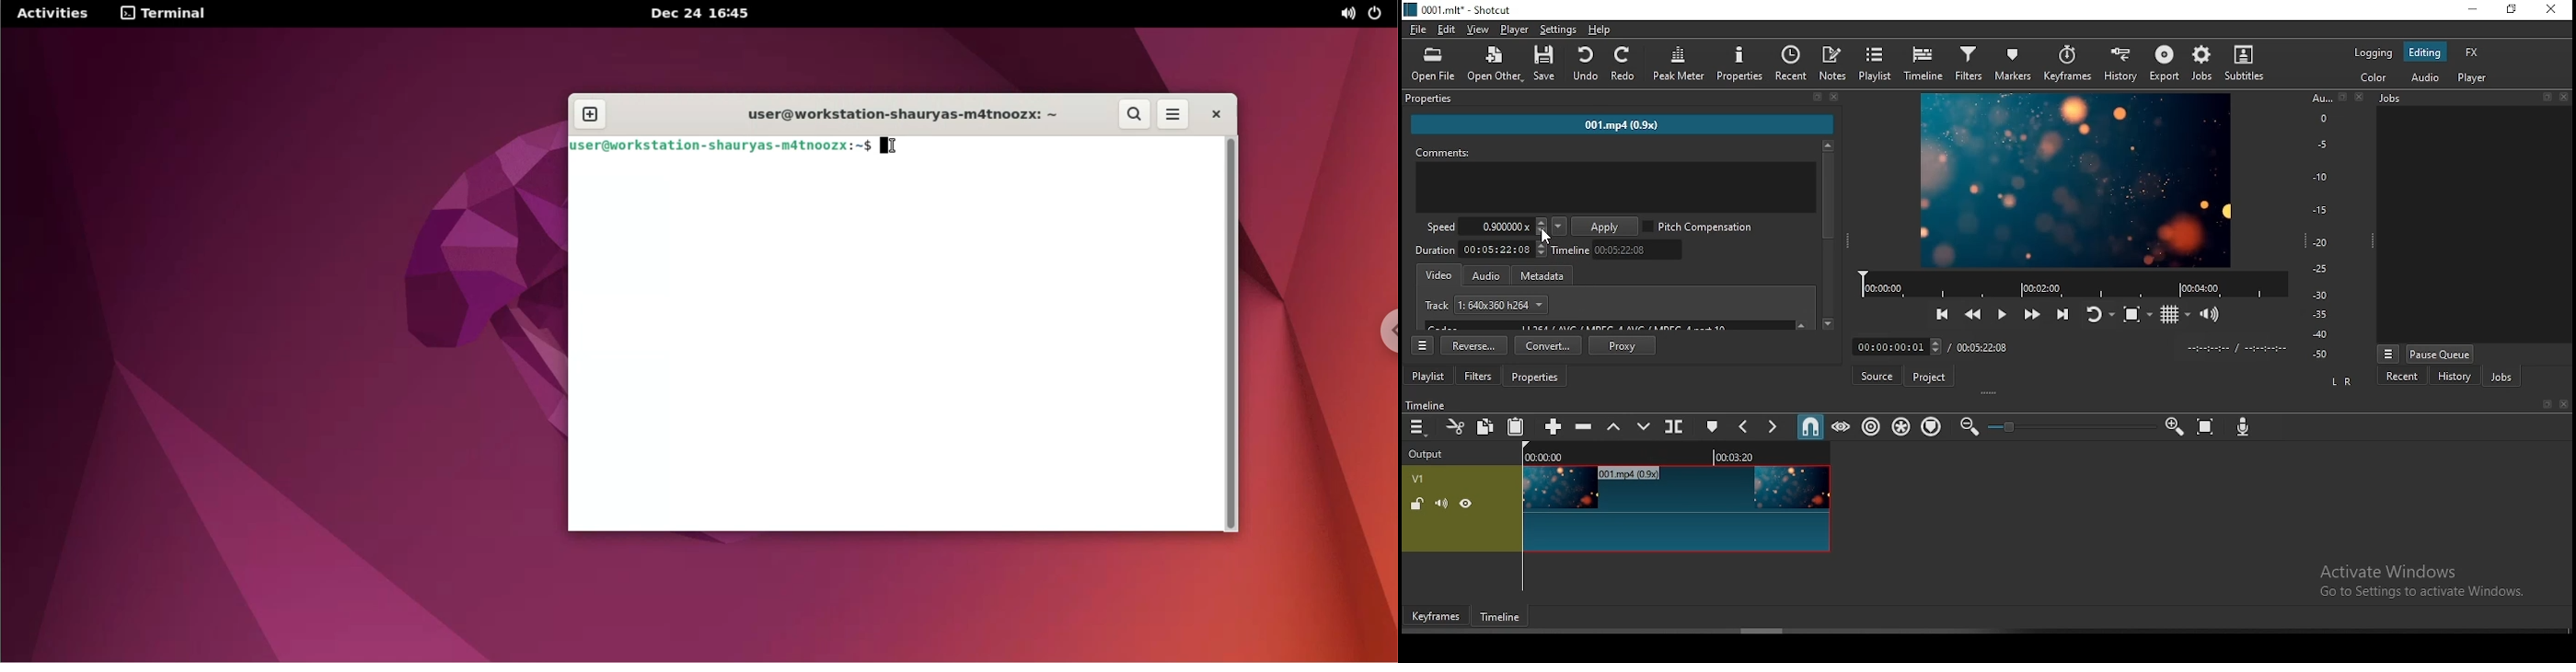  What do you see at coordinates (2001, 312) in the screenshot?
I see `` at bounding box center [2001, 312].